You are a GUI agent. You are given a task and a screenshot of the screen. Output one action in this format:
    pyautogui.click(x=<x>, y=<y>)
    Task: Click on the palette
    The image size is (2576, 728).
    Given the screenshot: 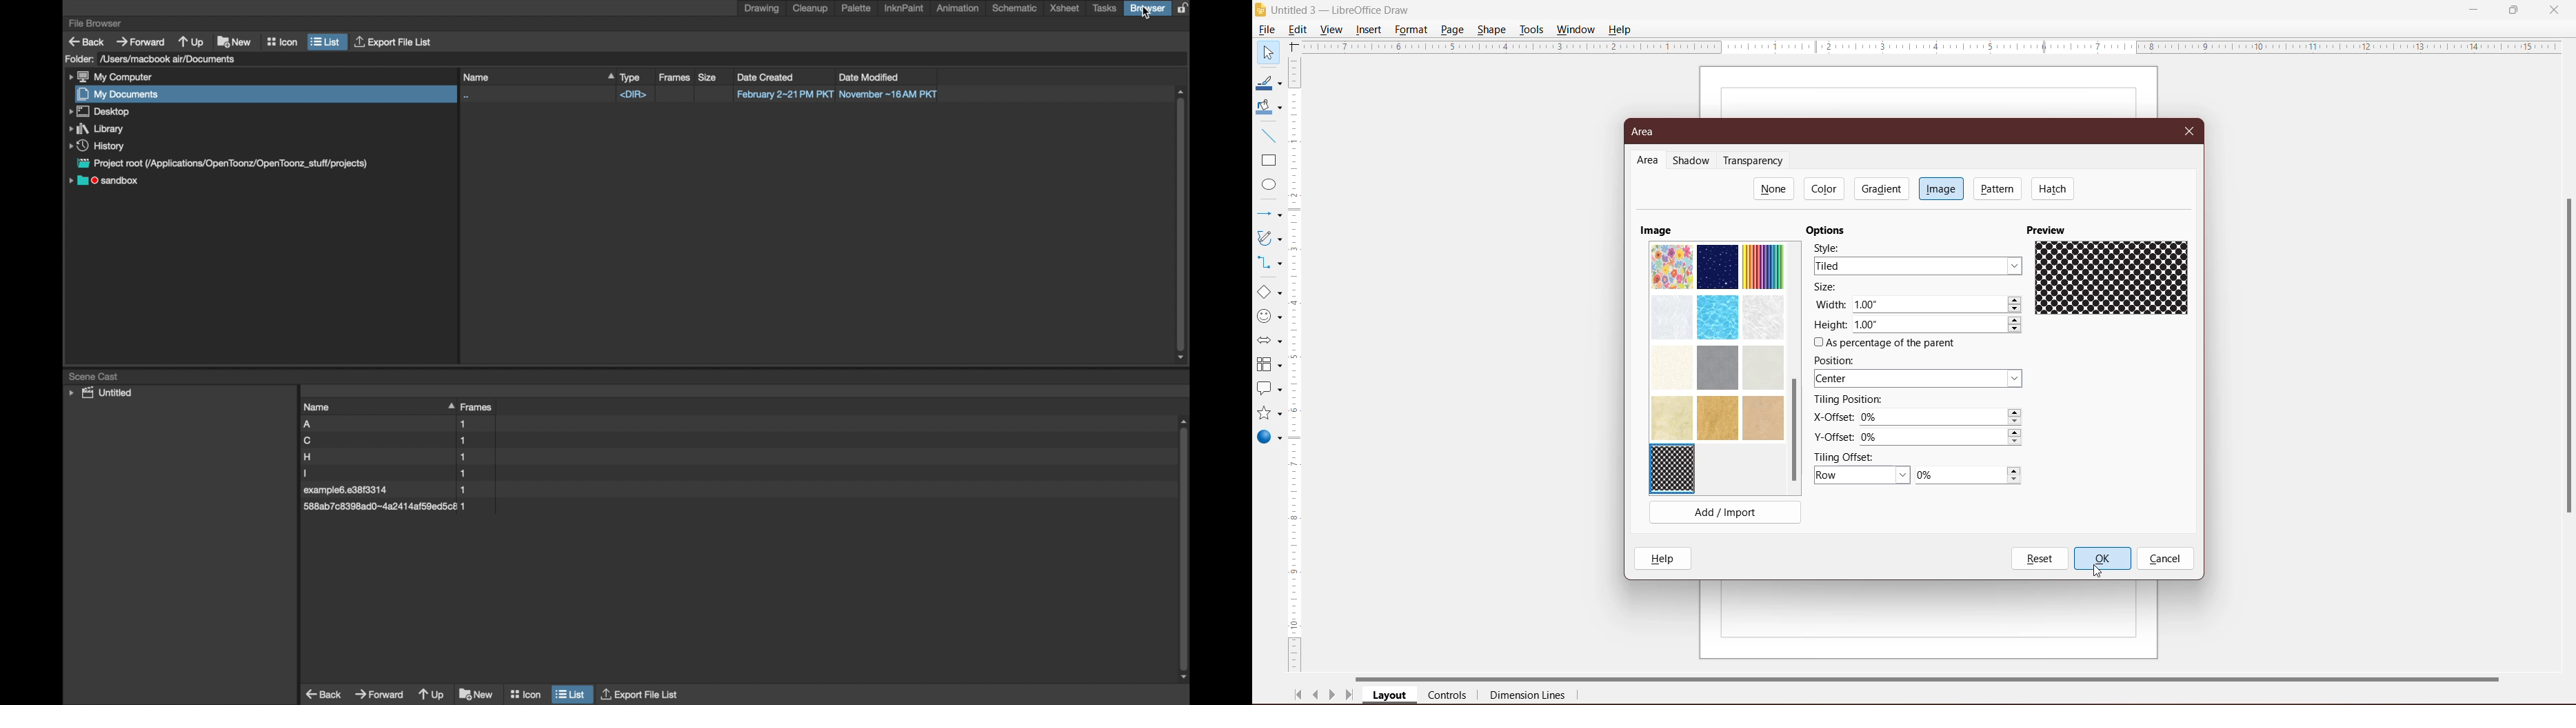 What is the action you would take?
    pyautogui.click(x=857, y=8)
    